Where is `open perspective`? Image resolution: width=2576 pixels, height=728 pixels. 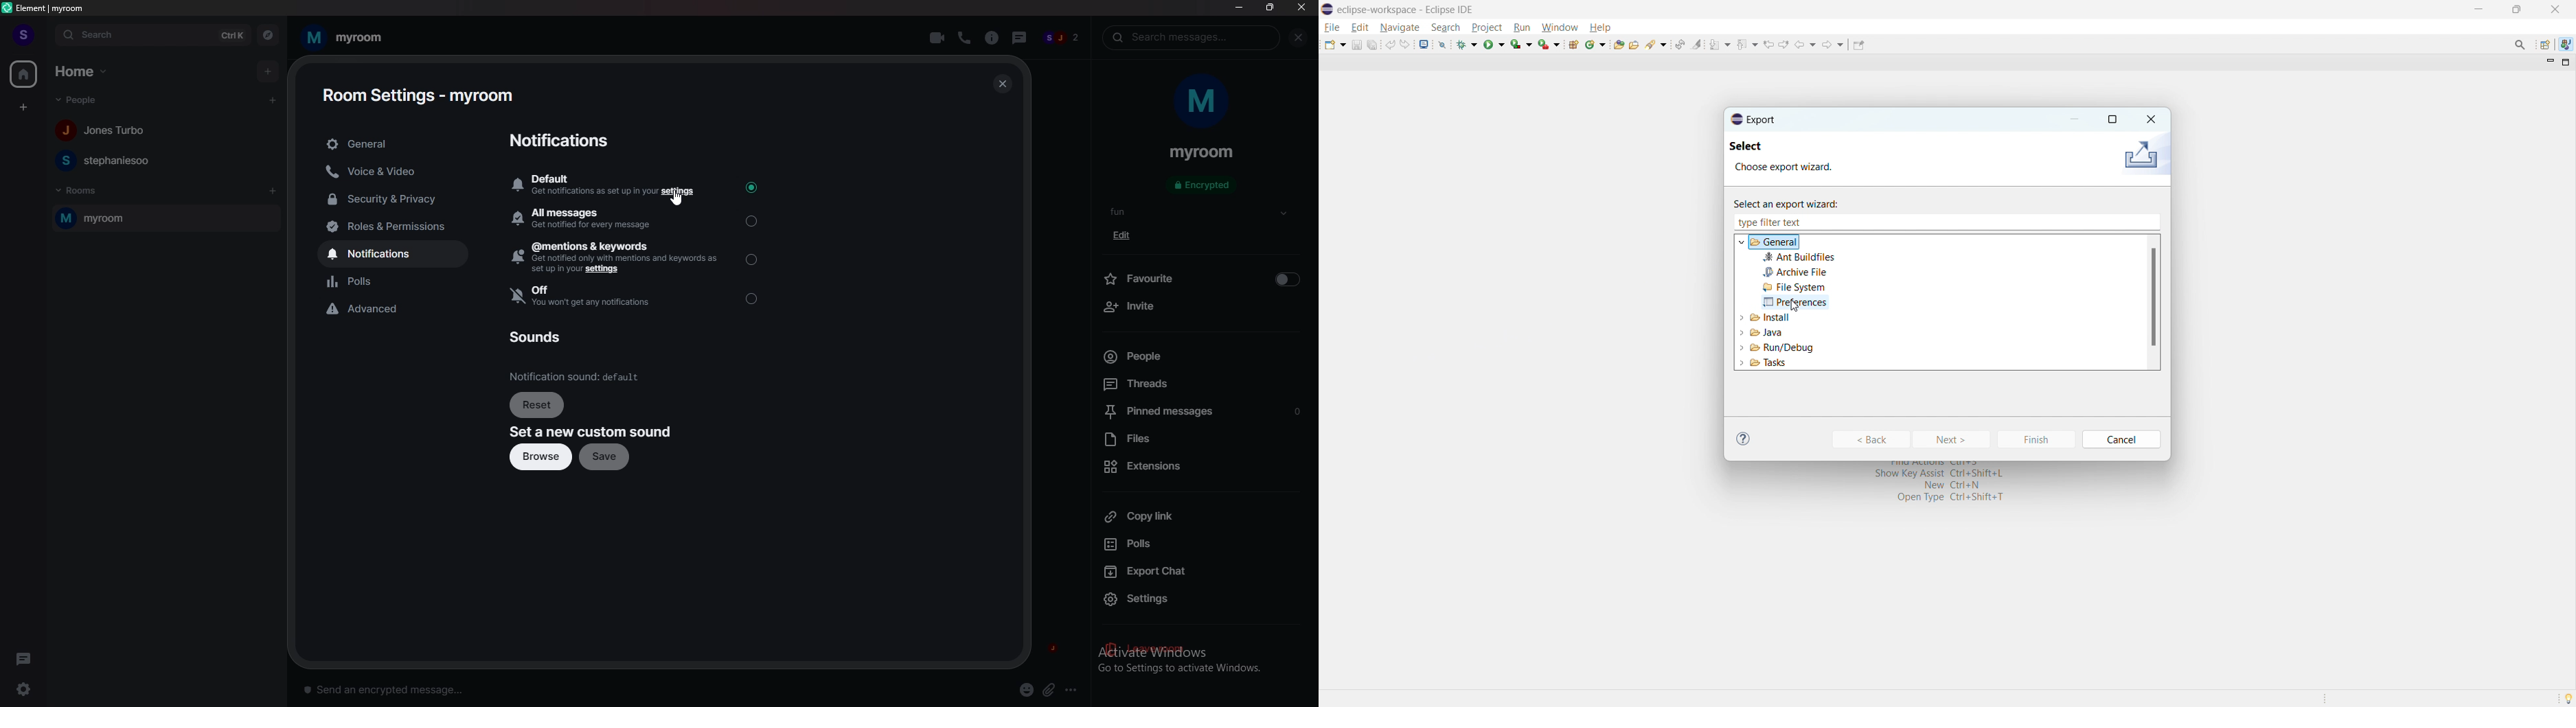 open perspective is located at coordinates (2544, 45).